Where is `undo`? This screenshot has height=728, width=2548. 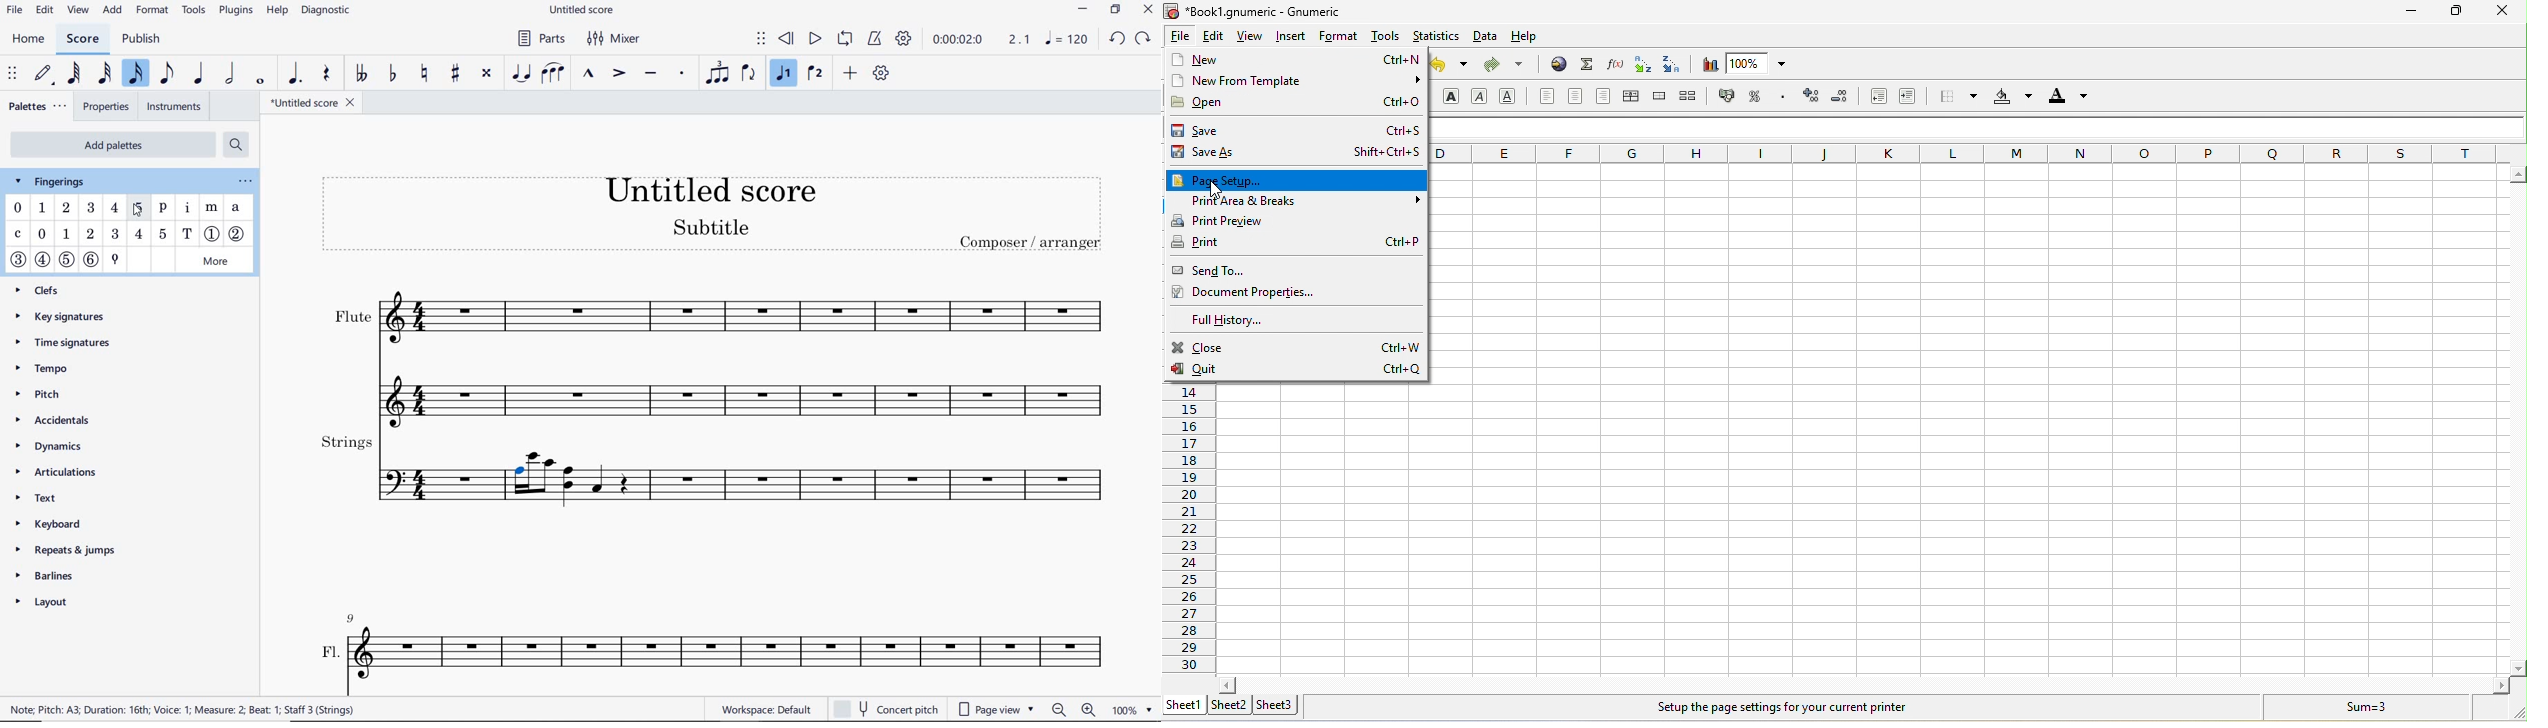 undo is located at coordinates (1454, 68).